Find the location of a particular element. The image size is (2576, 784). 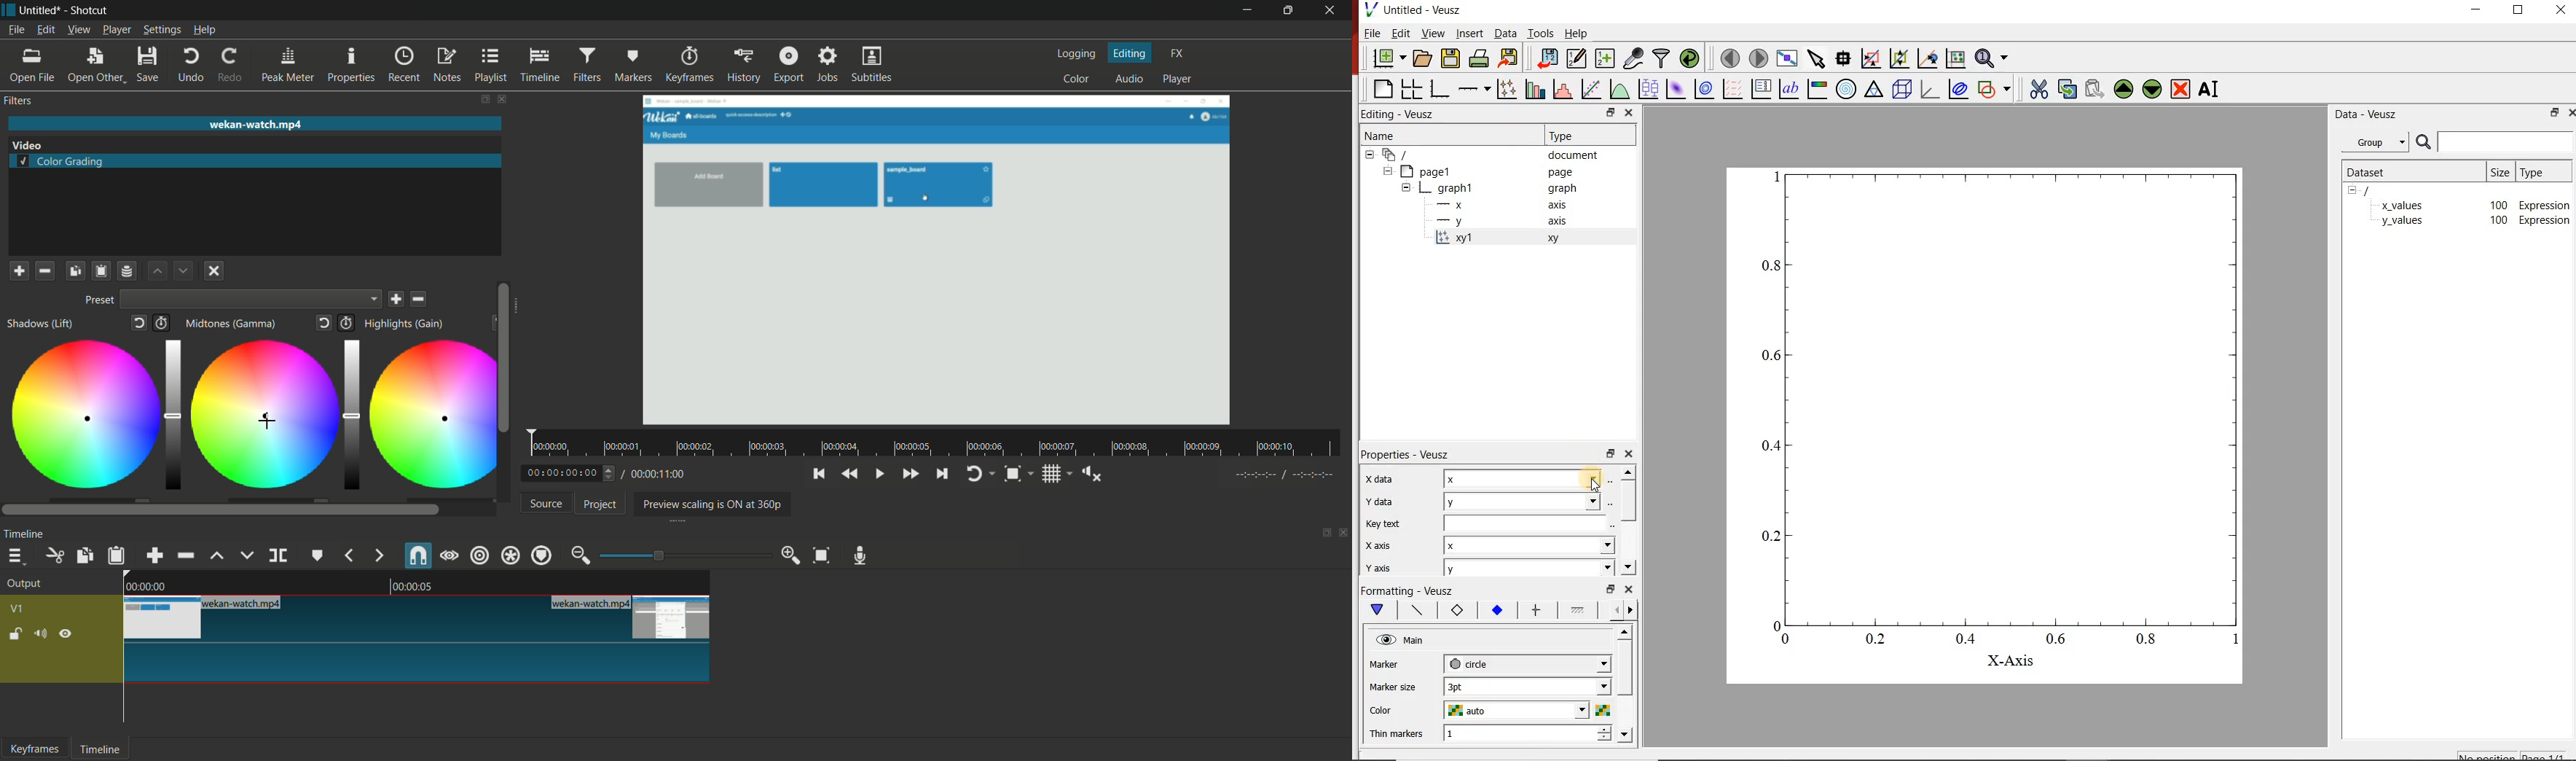

Formatting - Veusz is located at coordinates (1410, 590).